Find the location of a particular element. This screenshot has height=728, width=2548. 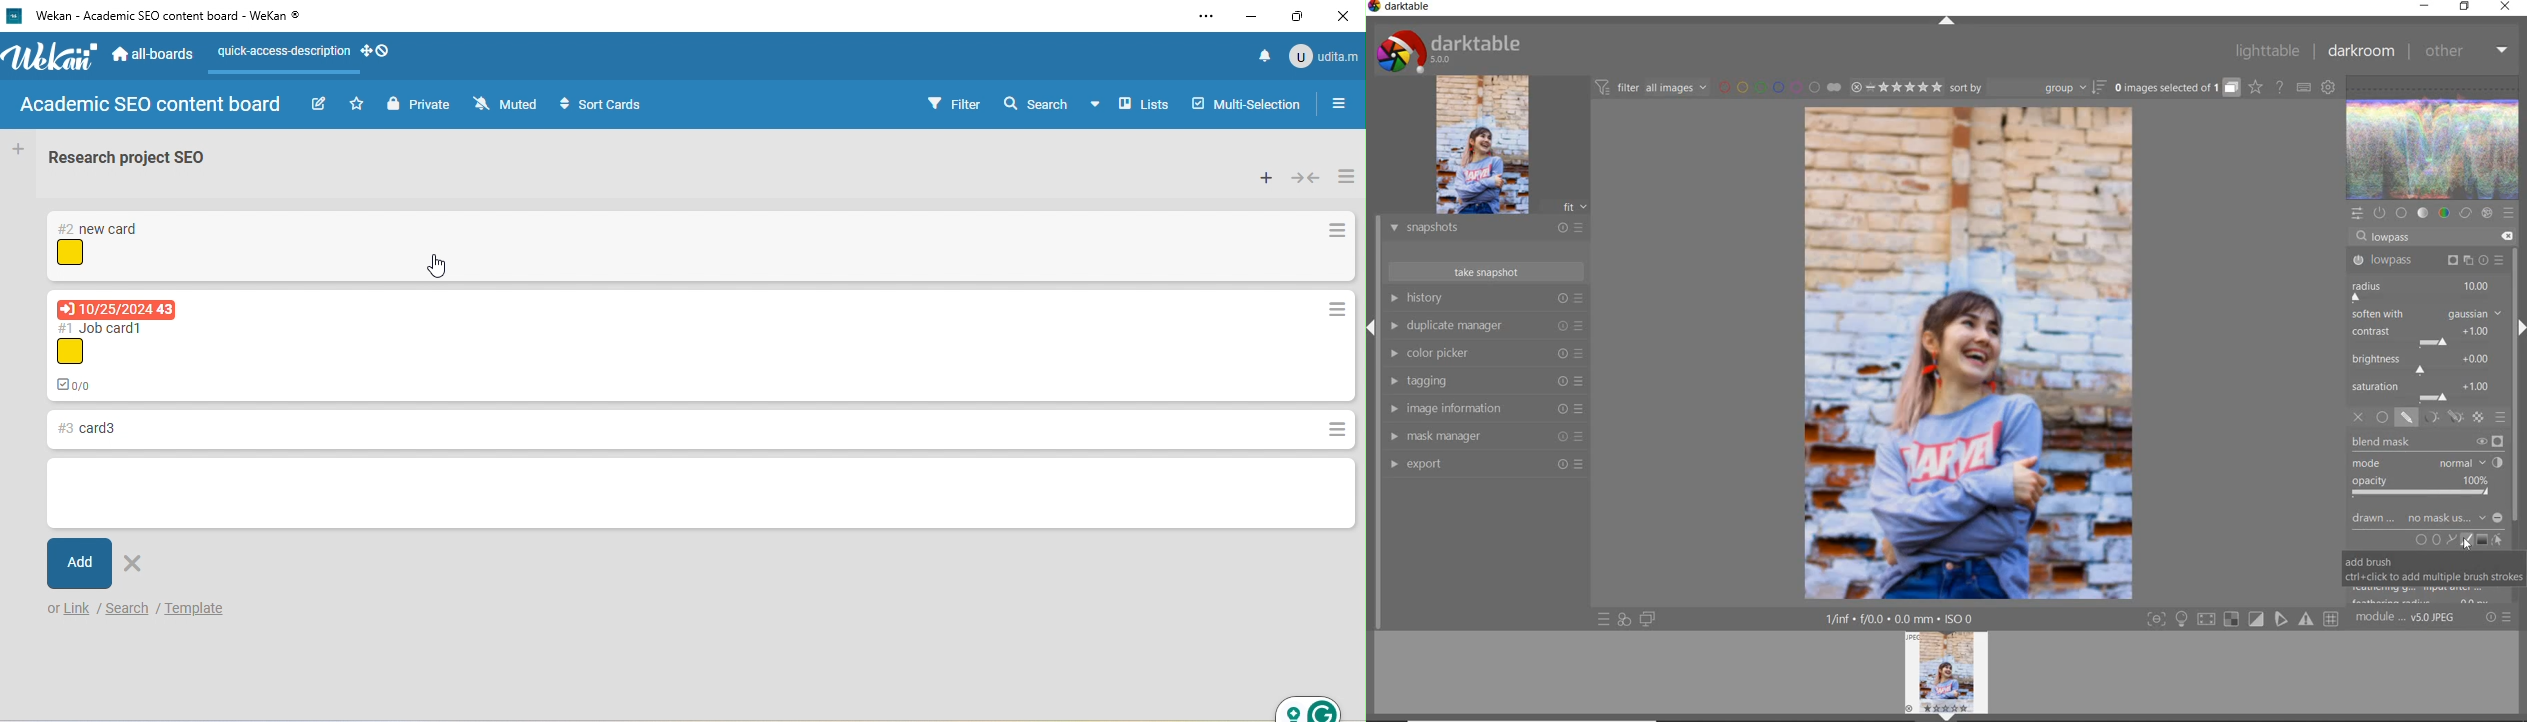

drawn is located at coordinates (2375, 520).